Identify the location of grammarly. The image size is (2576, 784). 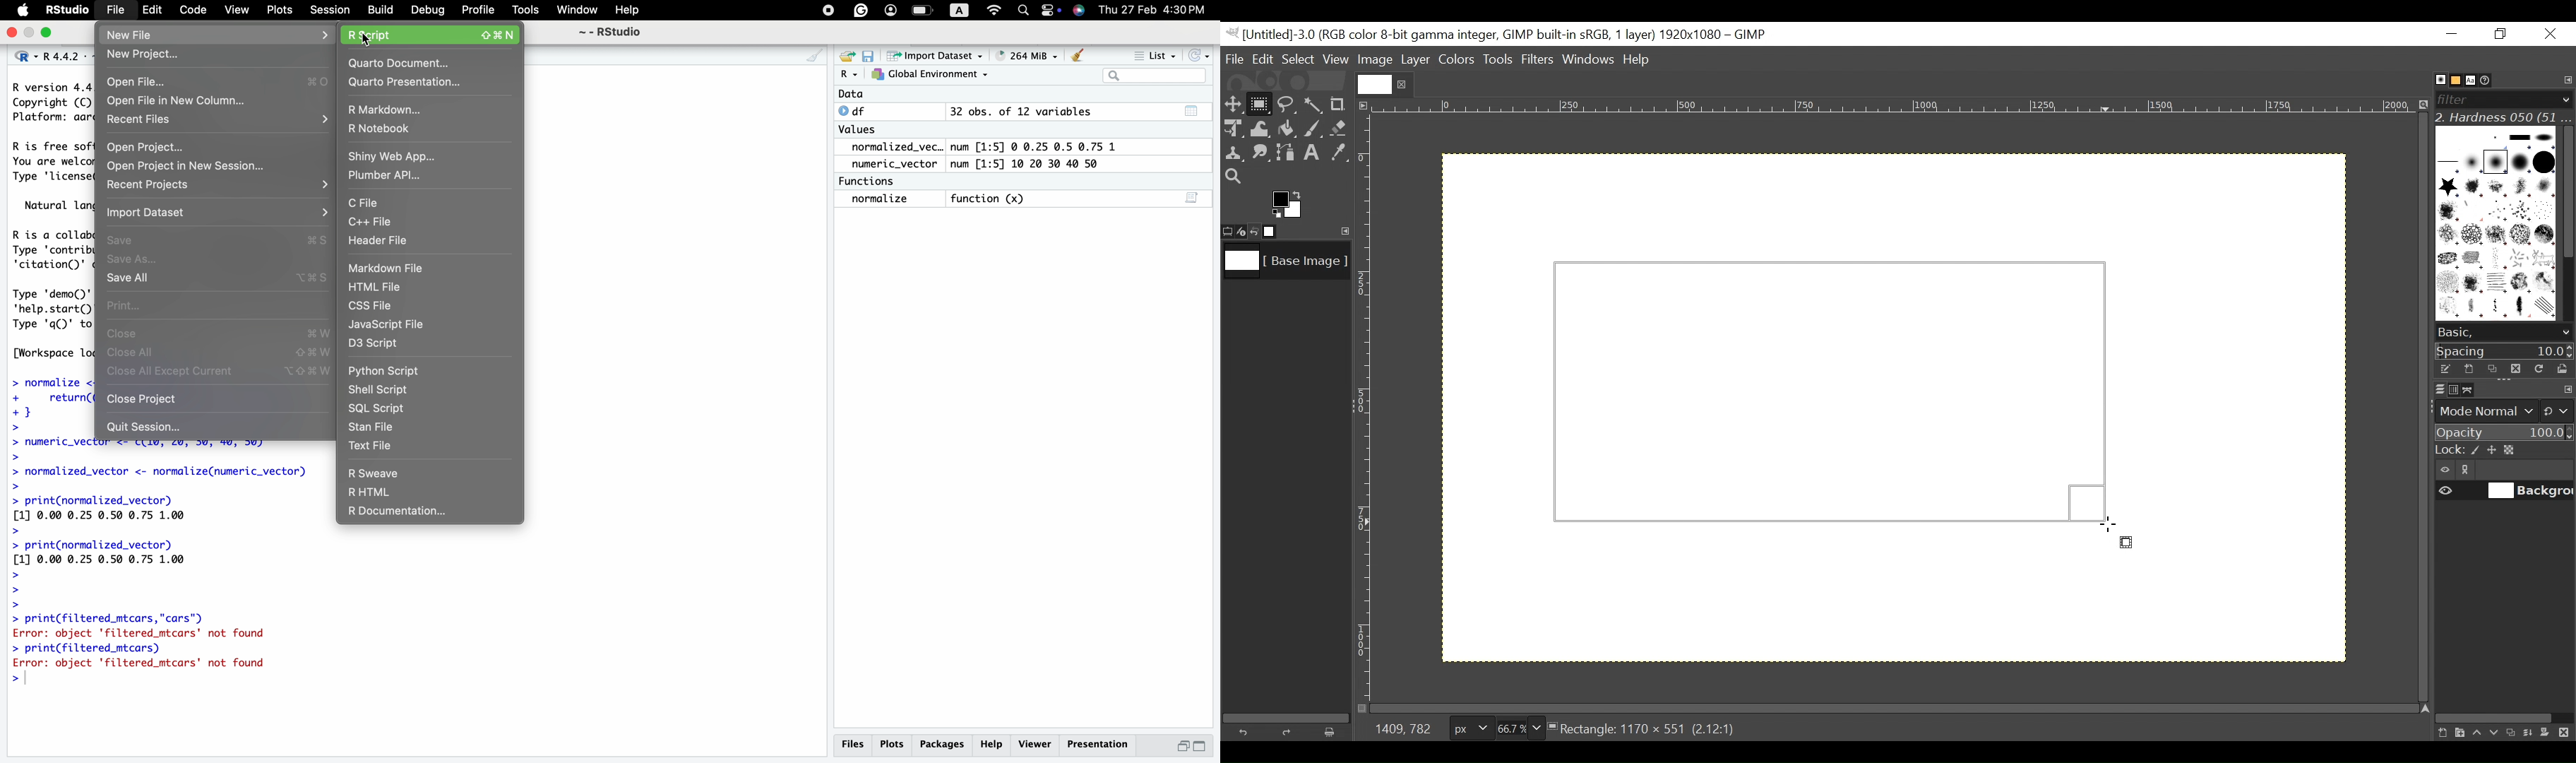
(861, 10).